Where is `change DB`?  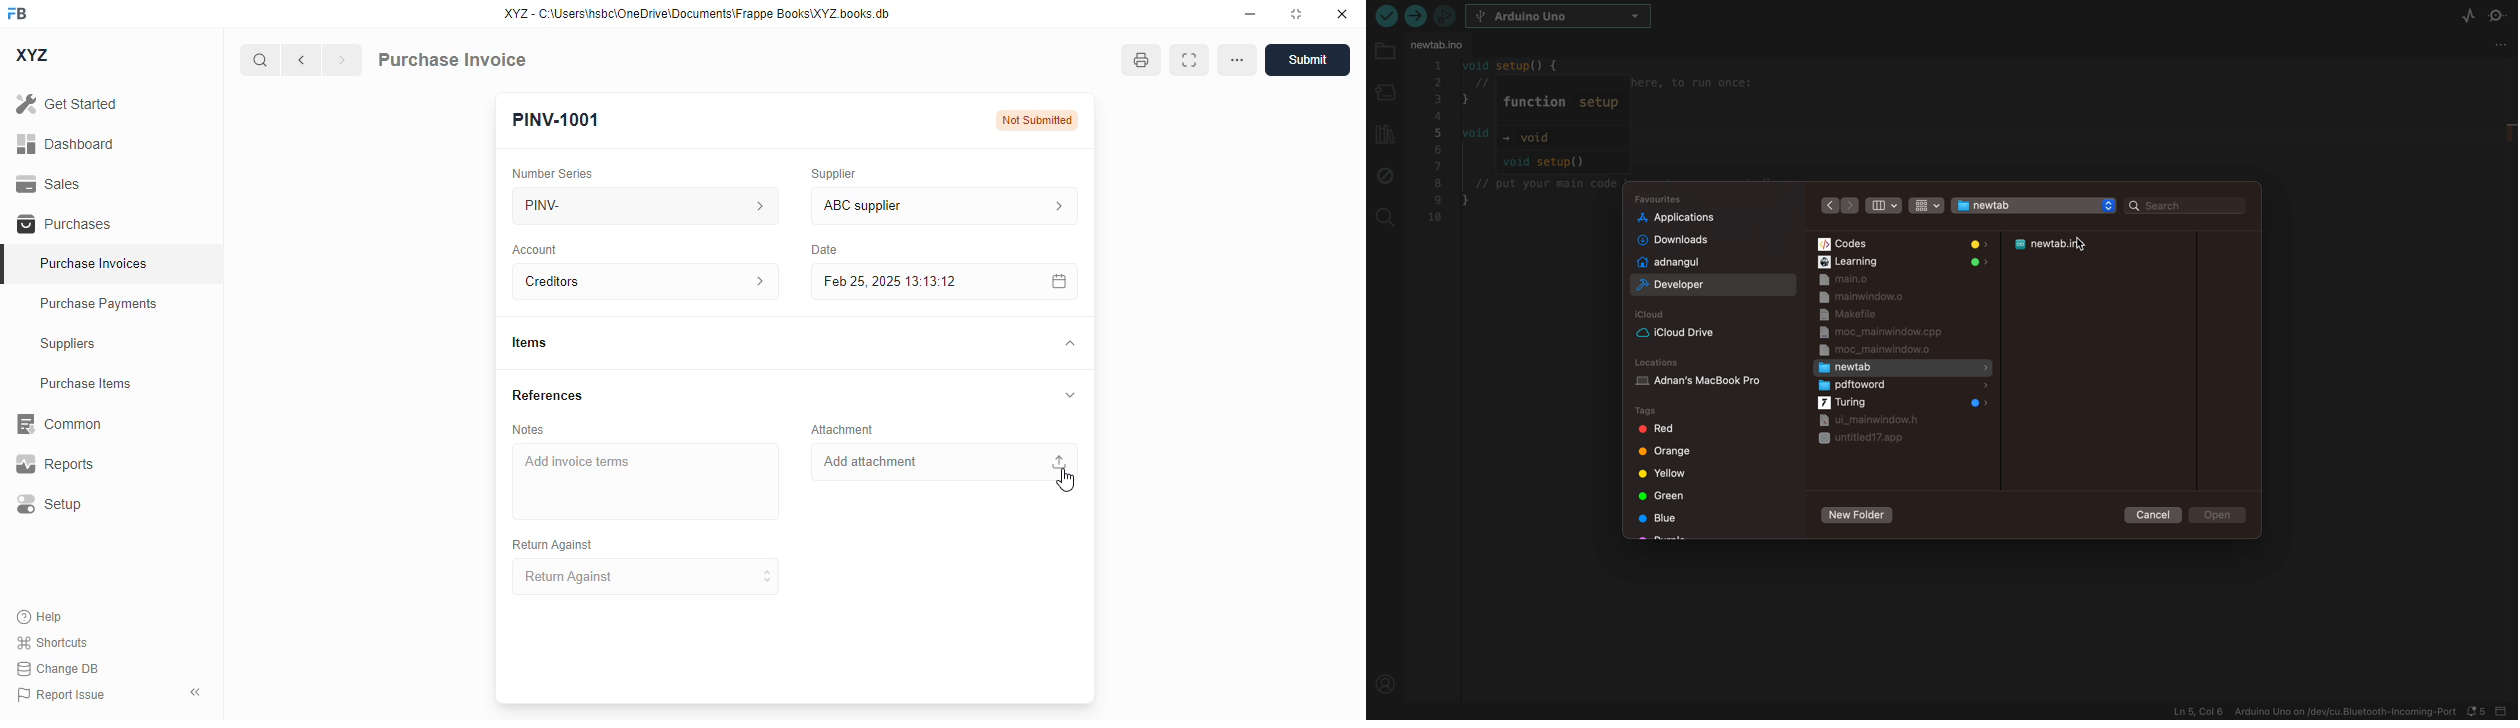 change DB is located at coordinates (57, 669).